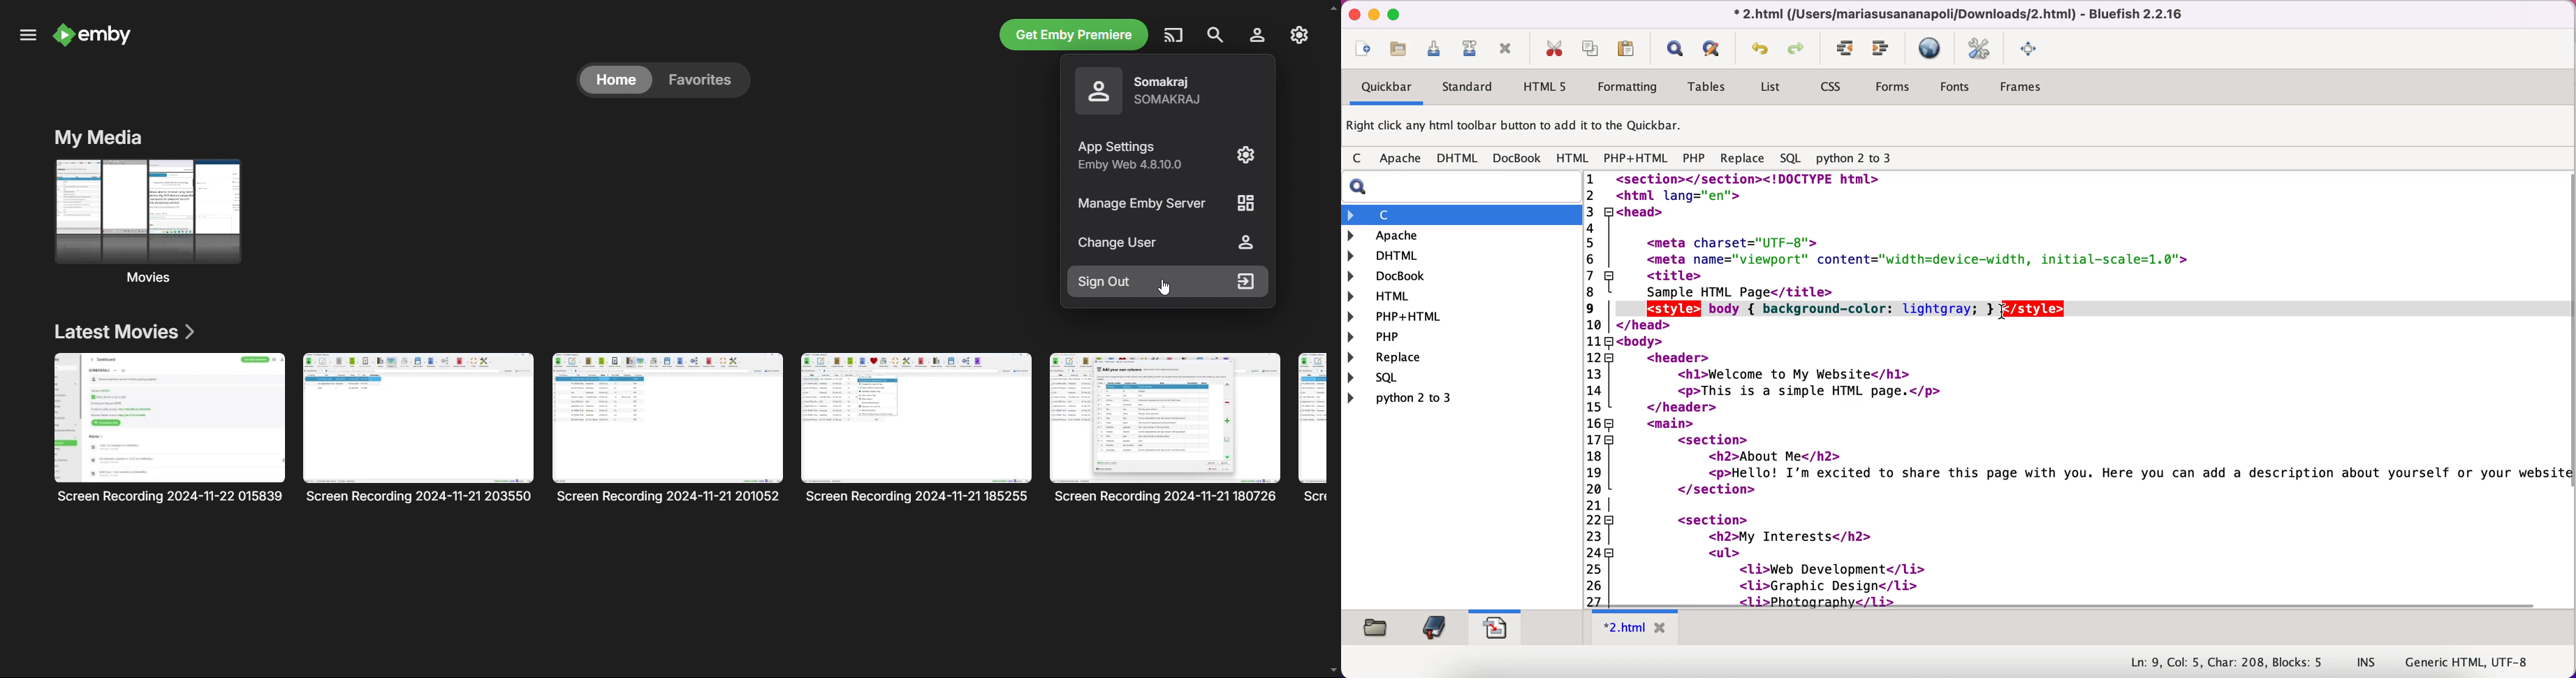 This screenshot has height=700, width=2576. I want to click on dhtml, so click(1390, 254).